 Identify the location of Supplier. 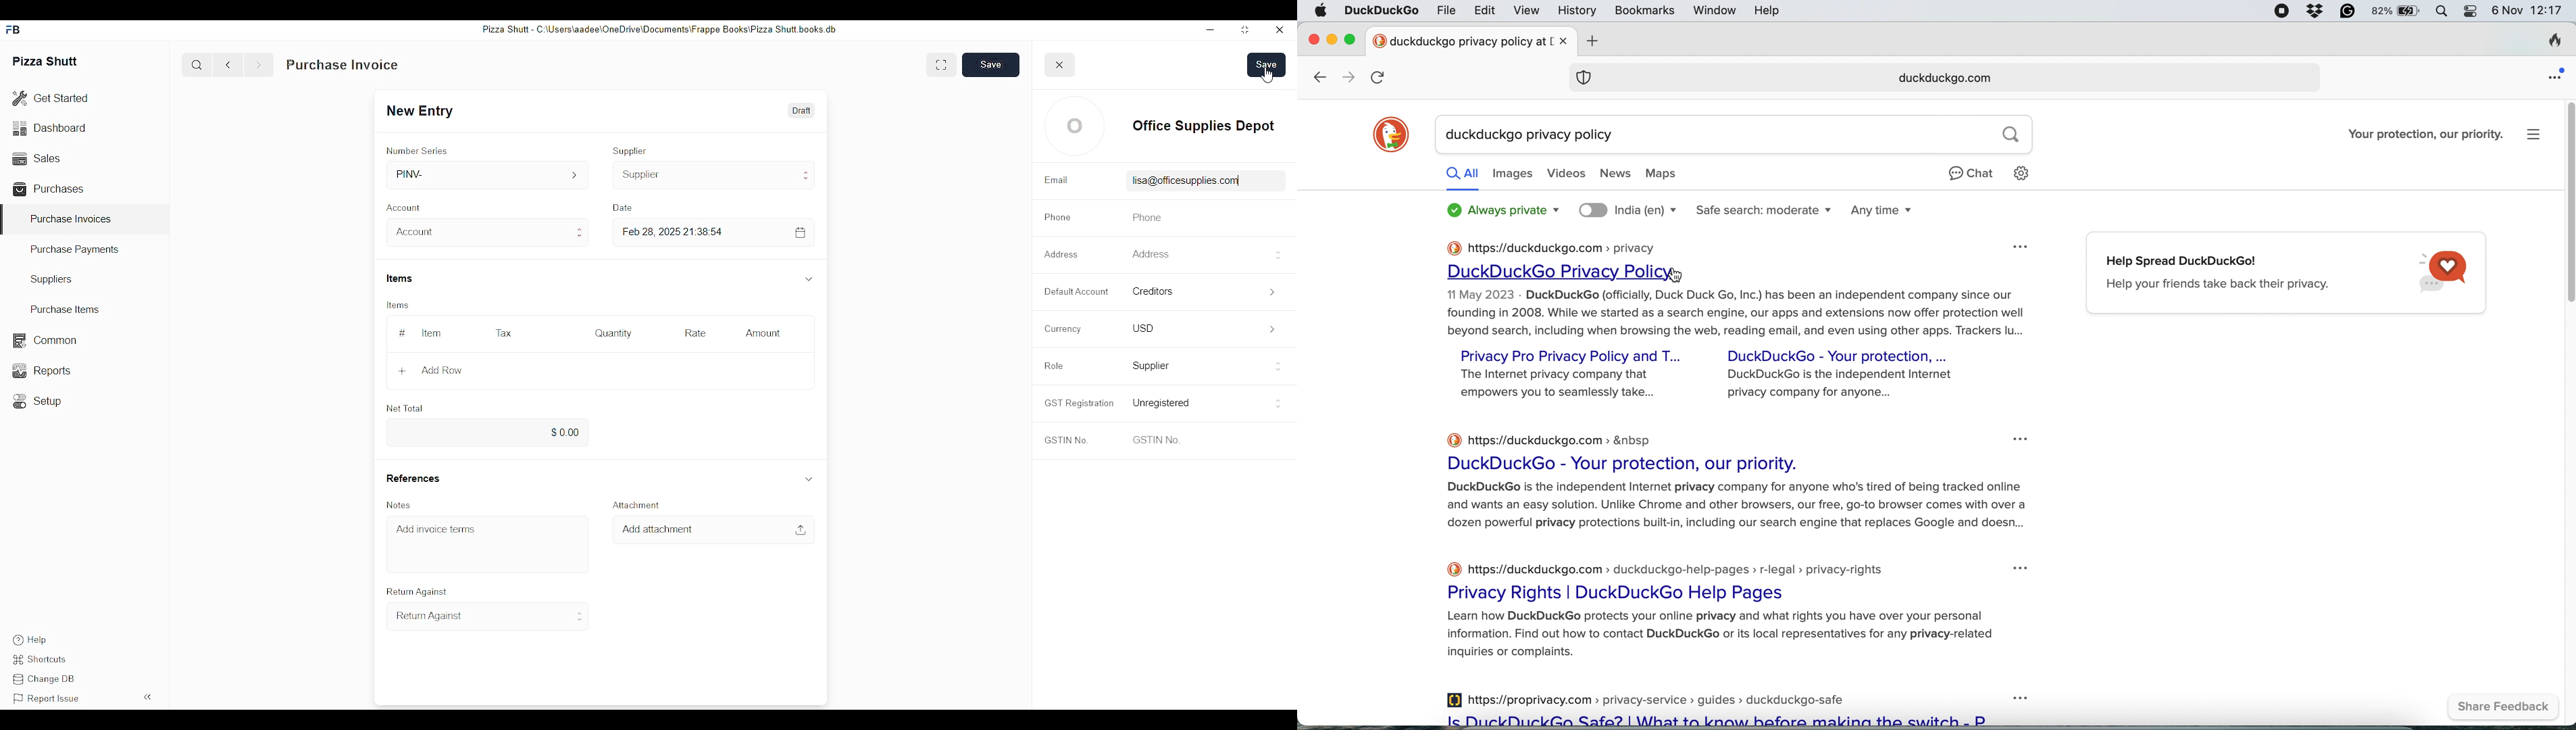
(715, 175).